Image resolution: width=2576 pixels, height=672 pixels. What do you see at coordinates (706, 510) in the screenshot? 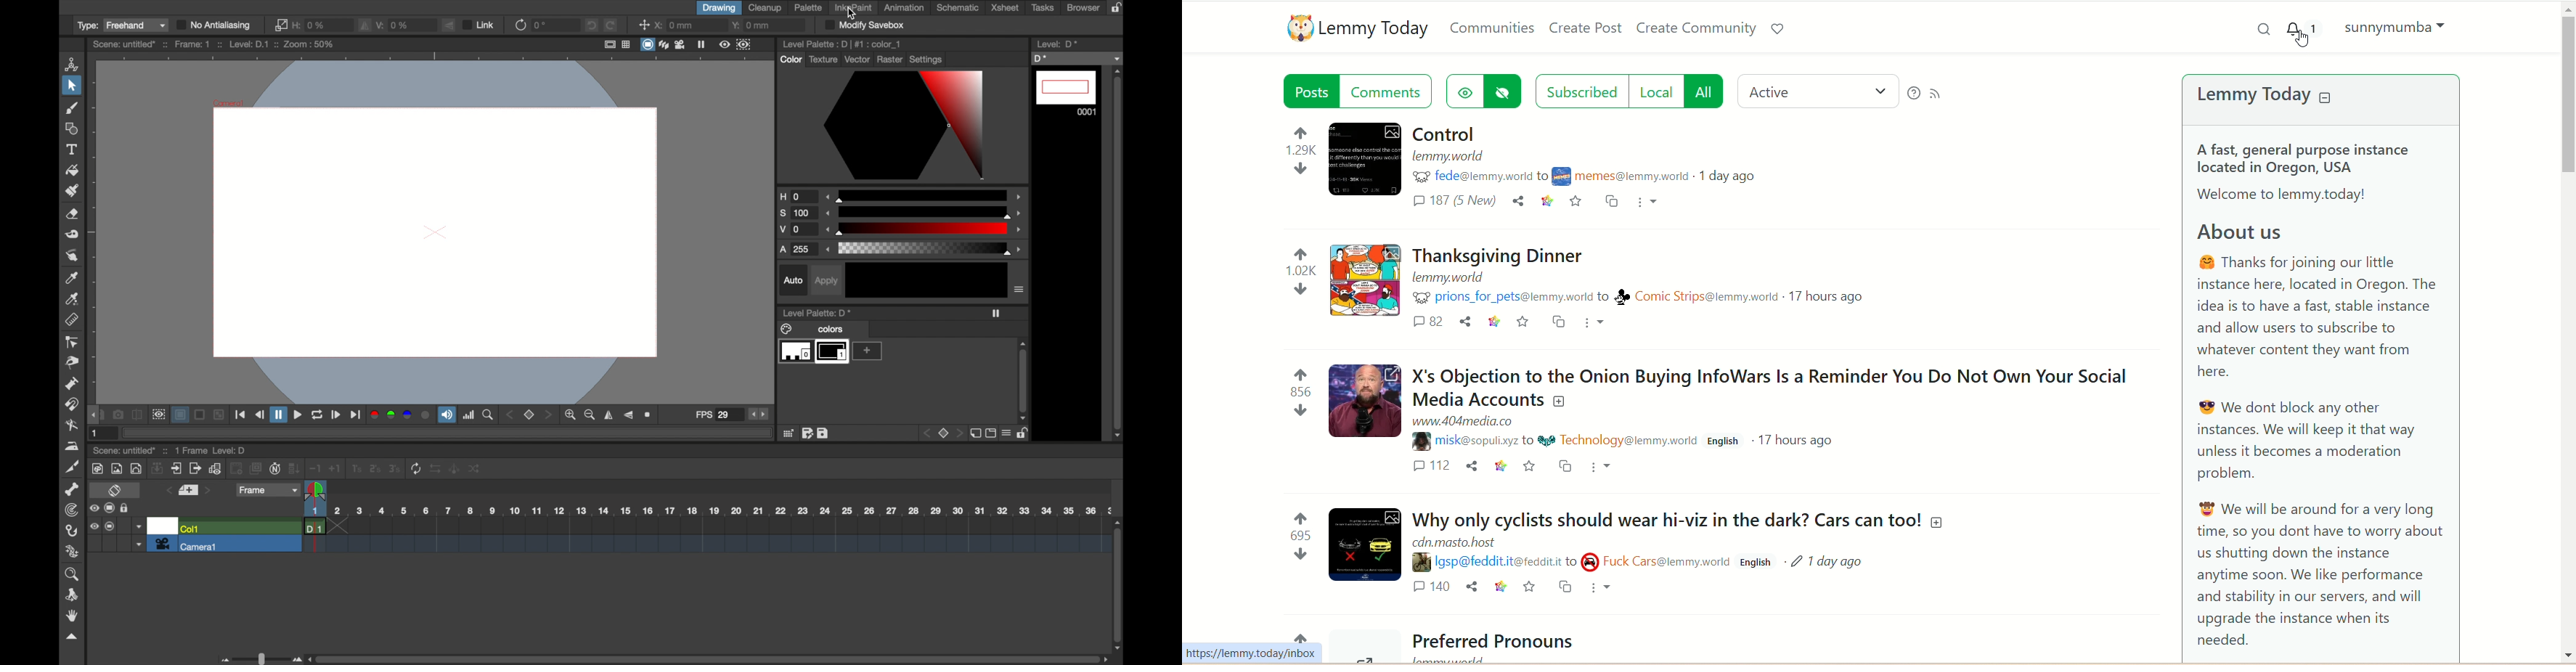
I see `scene scale` at bounding box center [706, 510].